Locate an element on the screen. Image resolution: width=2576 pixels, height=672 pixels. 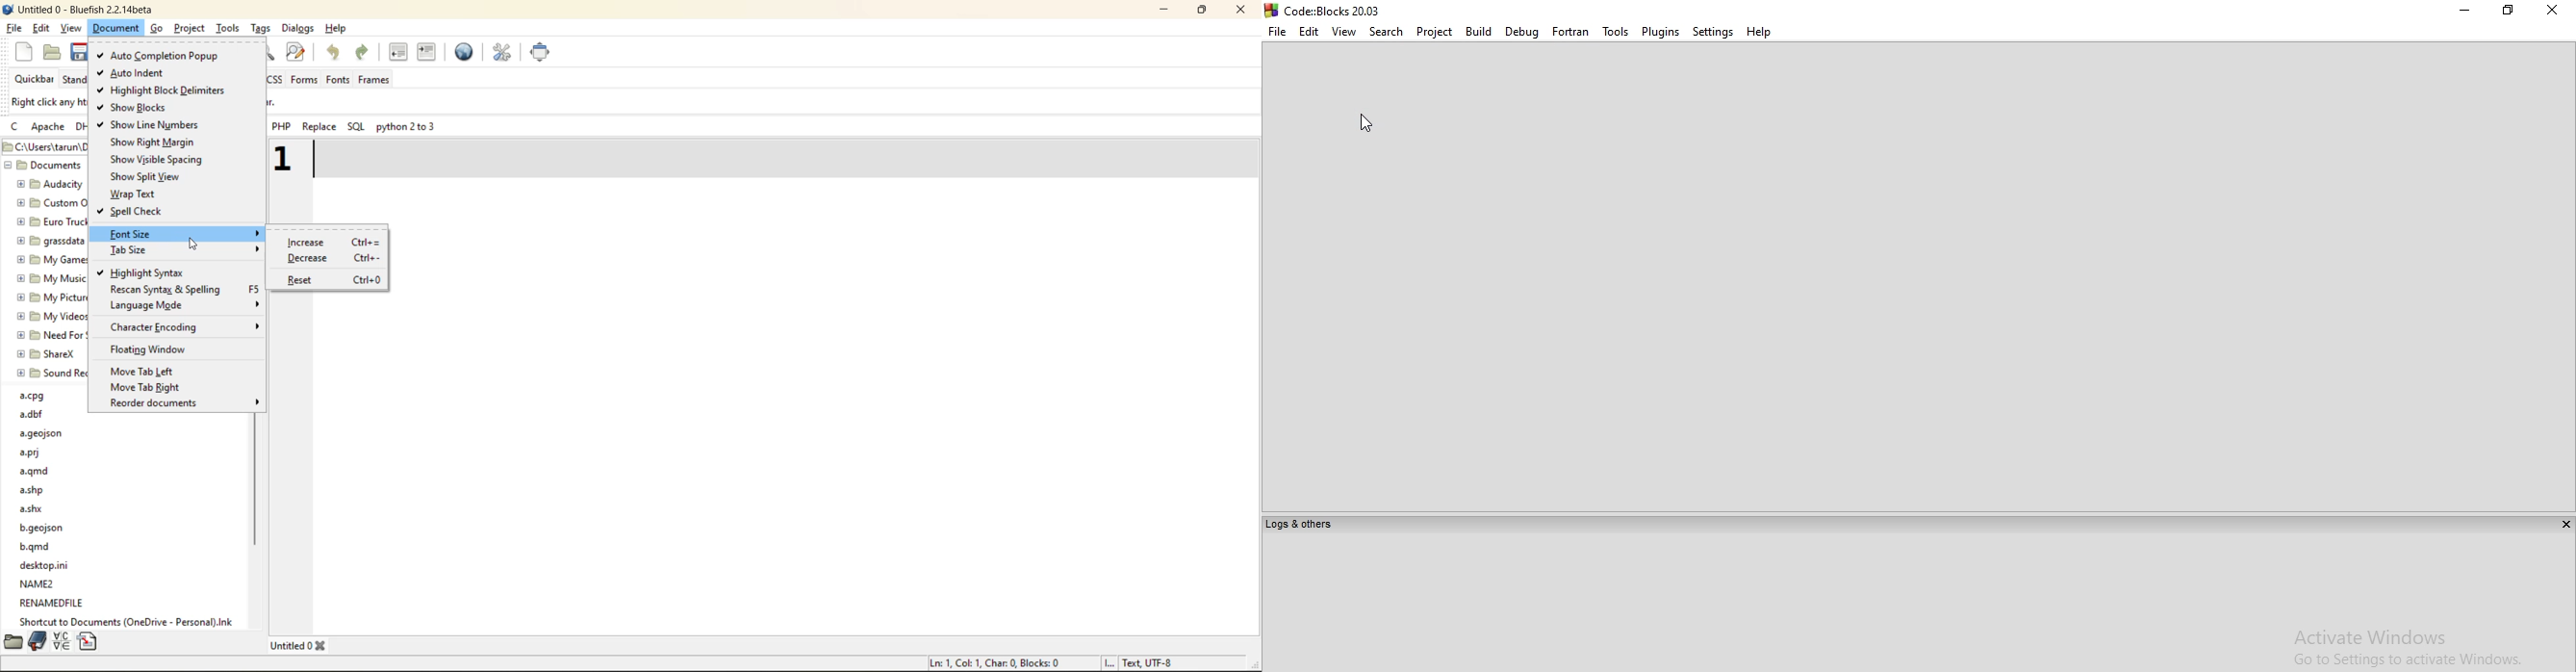
decrease is located at coordinates (338, 259).